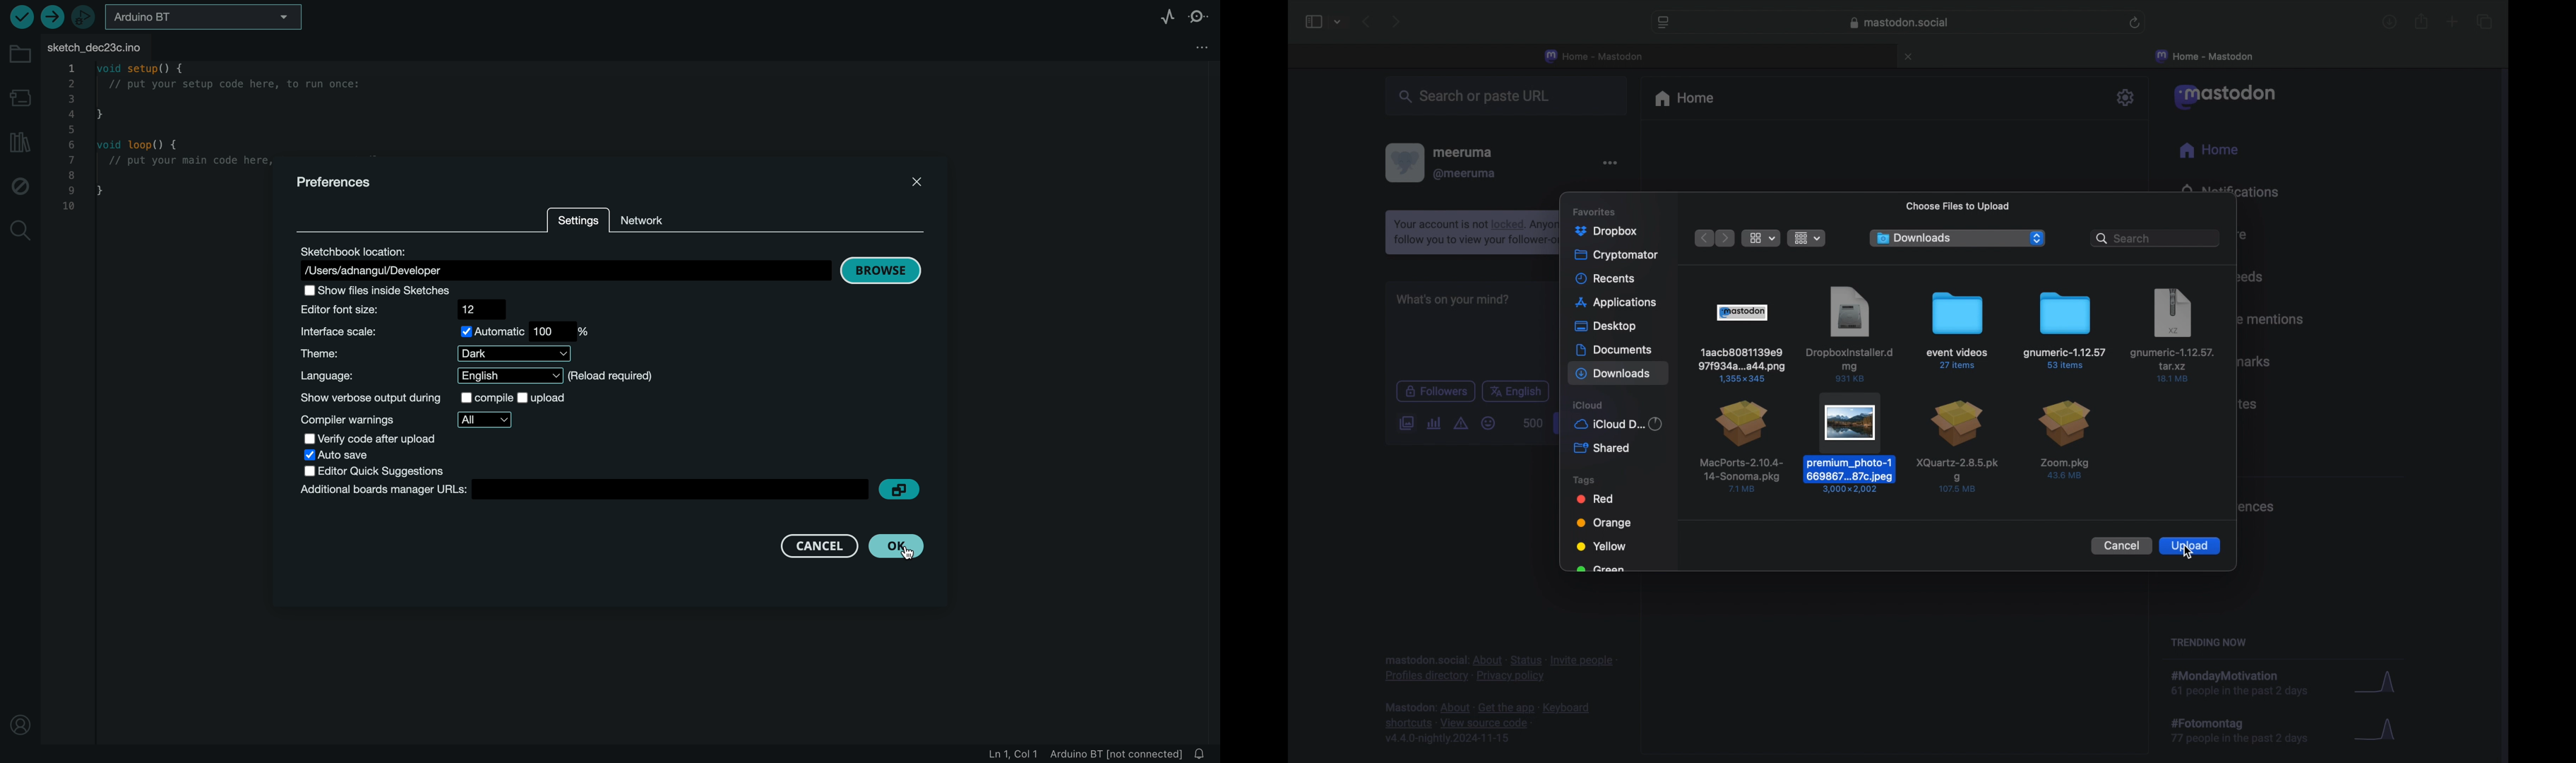  I want to click on settings, so click(2127, 97).